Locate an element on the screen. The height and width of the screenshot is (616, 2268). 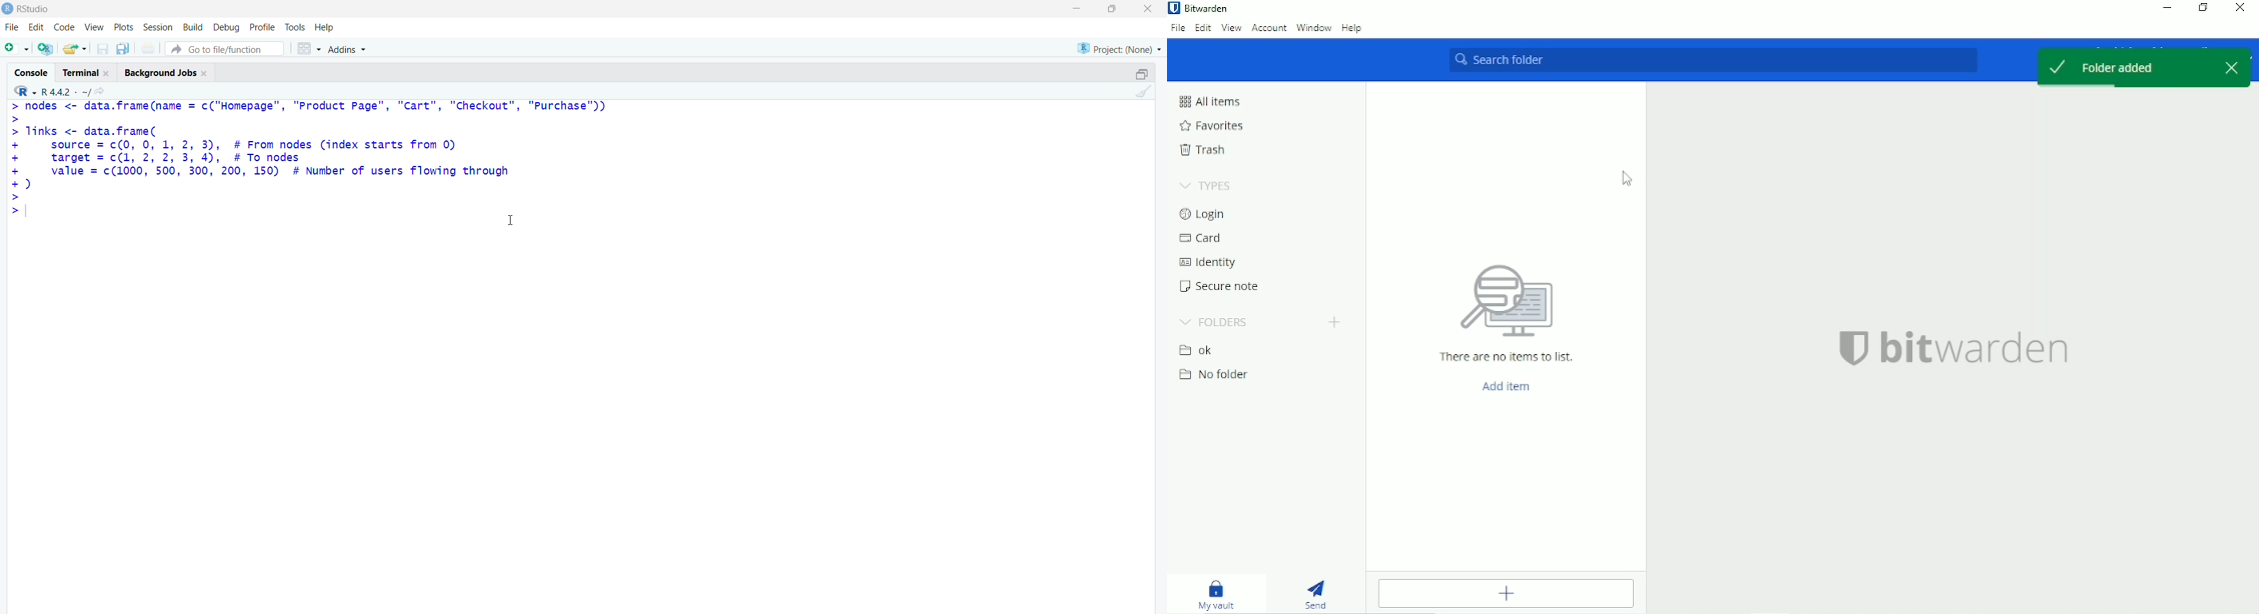
There are no items to list. is located at coordinates (1506, 355).